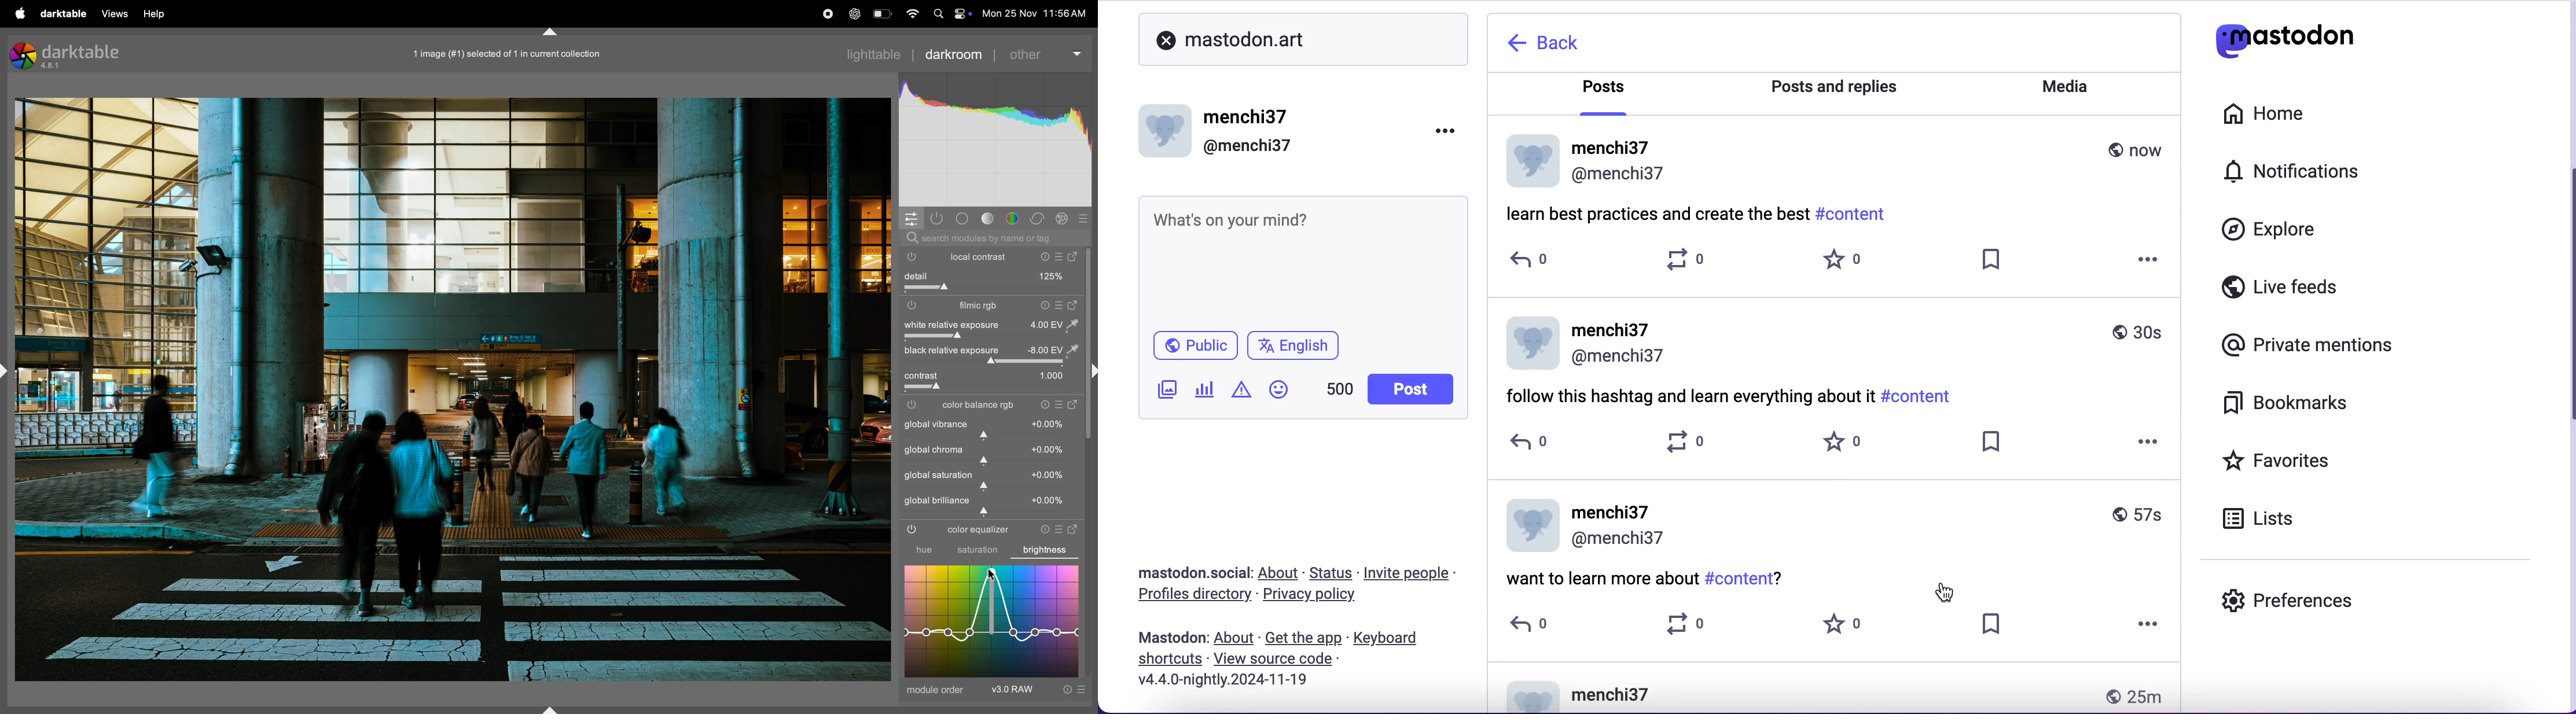 Image resolution: width=2576 pixels, height=728 pixels. I want to click on 30s ago, so click(2140, 328).